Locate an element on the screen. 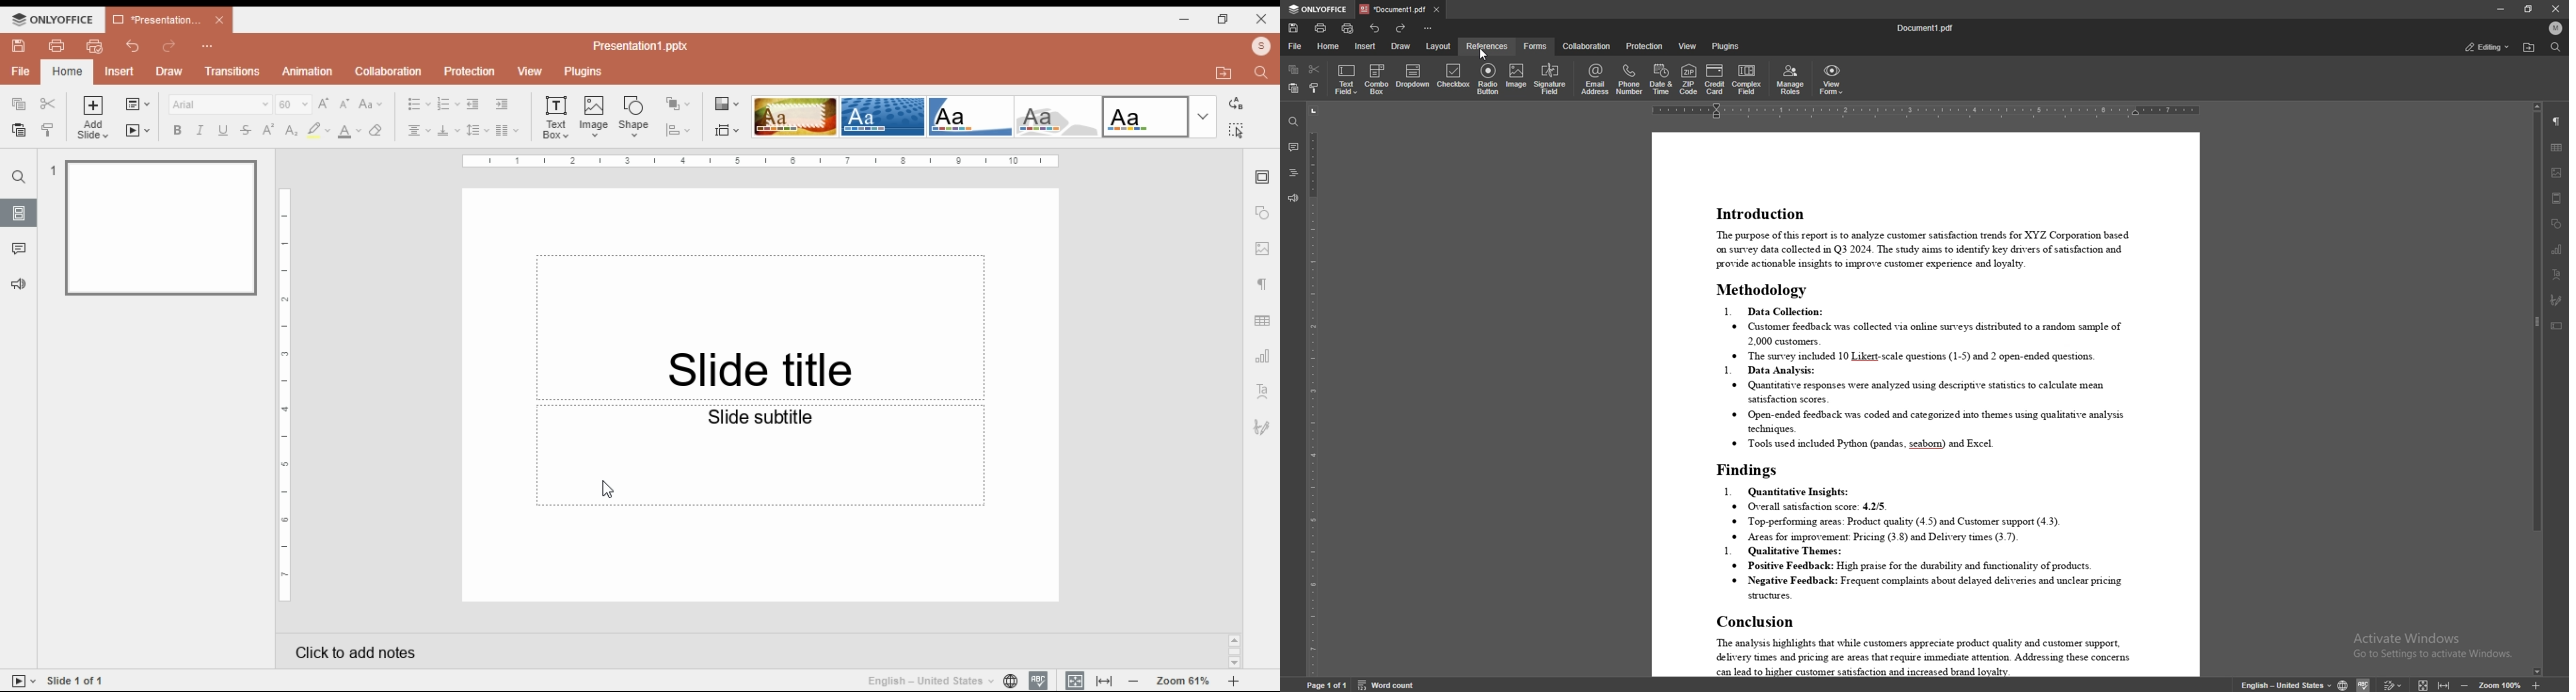 This screenshot has height=700, width=2576. view is located at coordinates (1688, 46).